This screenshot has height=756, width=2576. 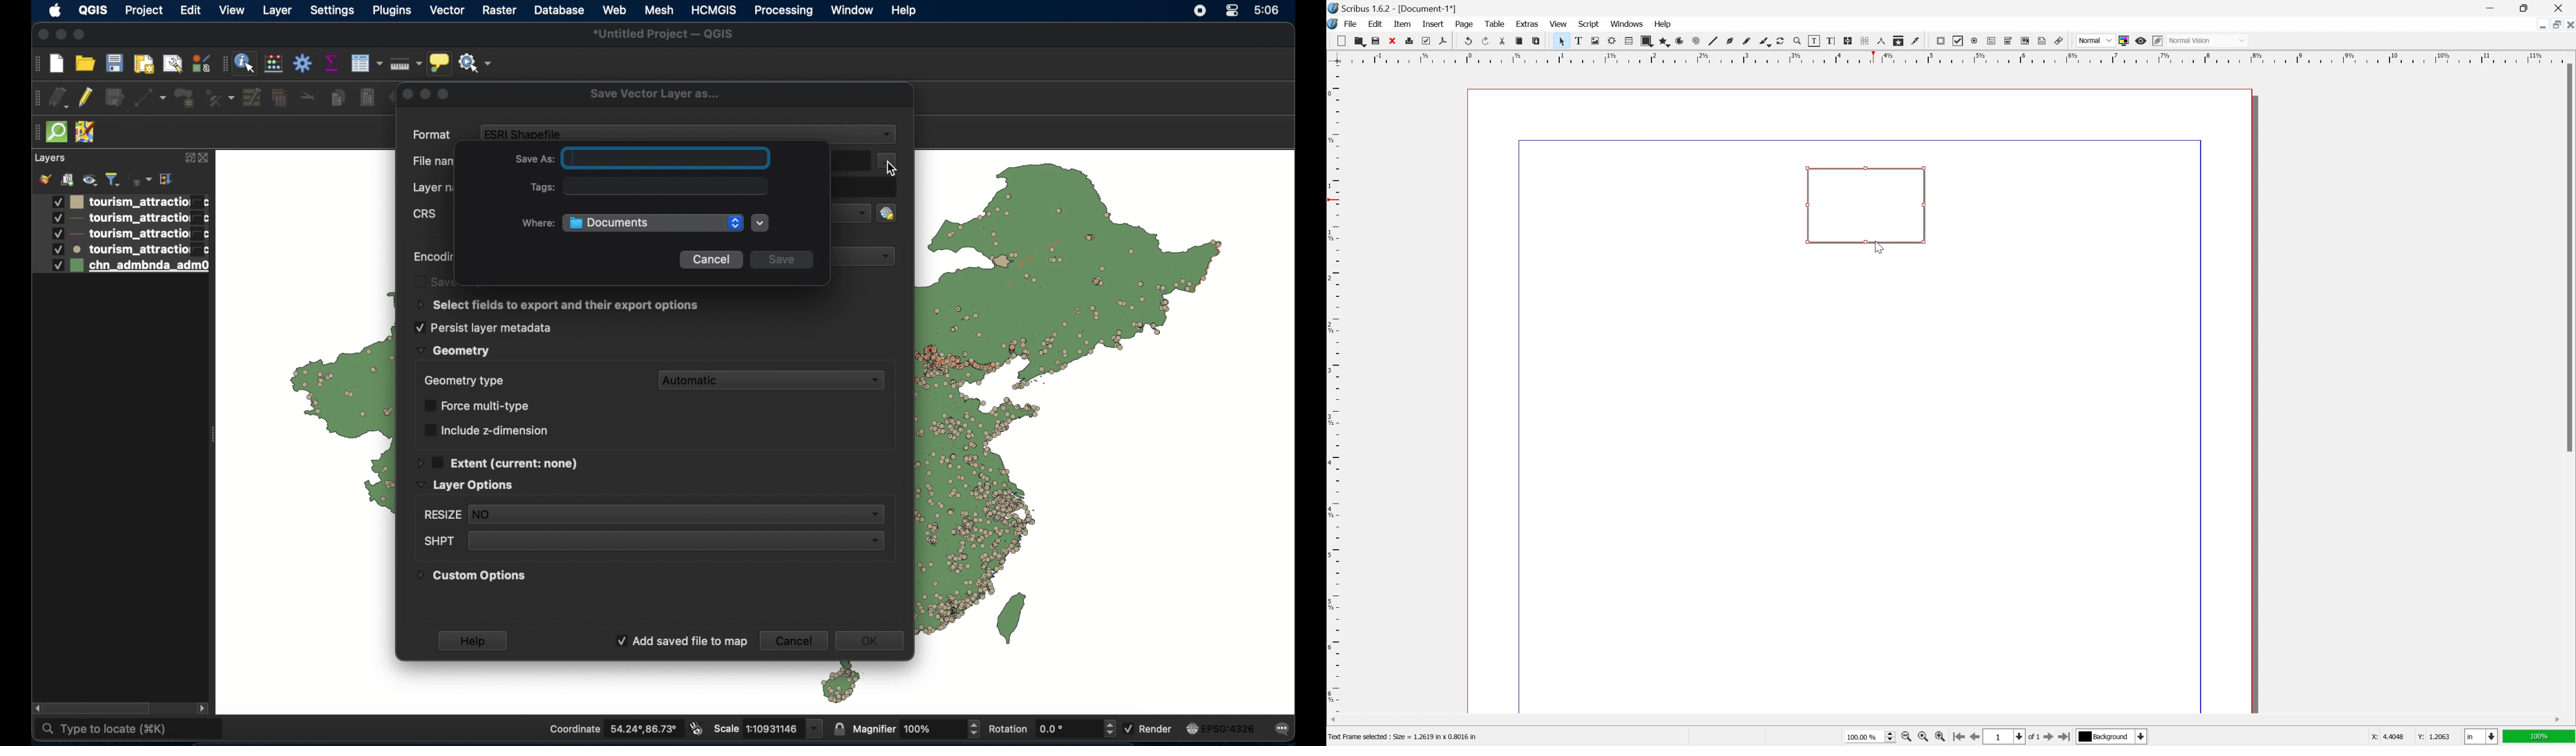 What do you see at coordinates (1814, 41) in the screenshot?
I see `edit contents of frame` at bounding box center [1814, 41].